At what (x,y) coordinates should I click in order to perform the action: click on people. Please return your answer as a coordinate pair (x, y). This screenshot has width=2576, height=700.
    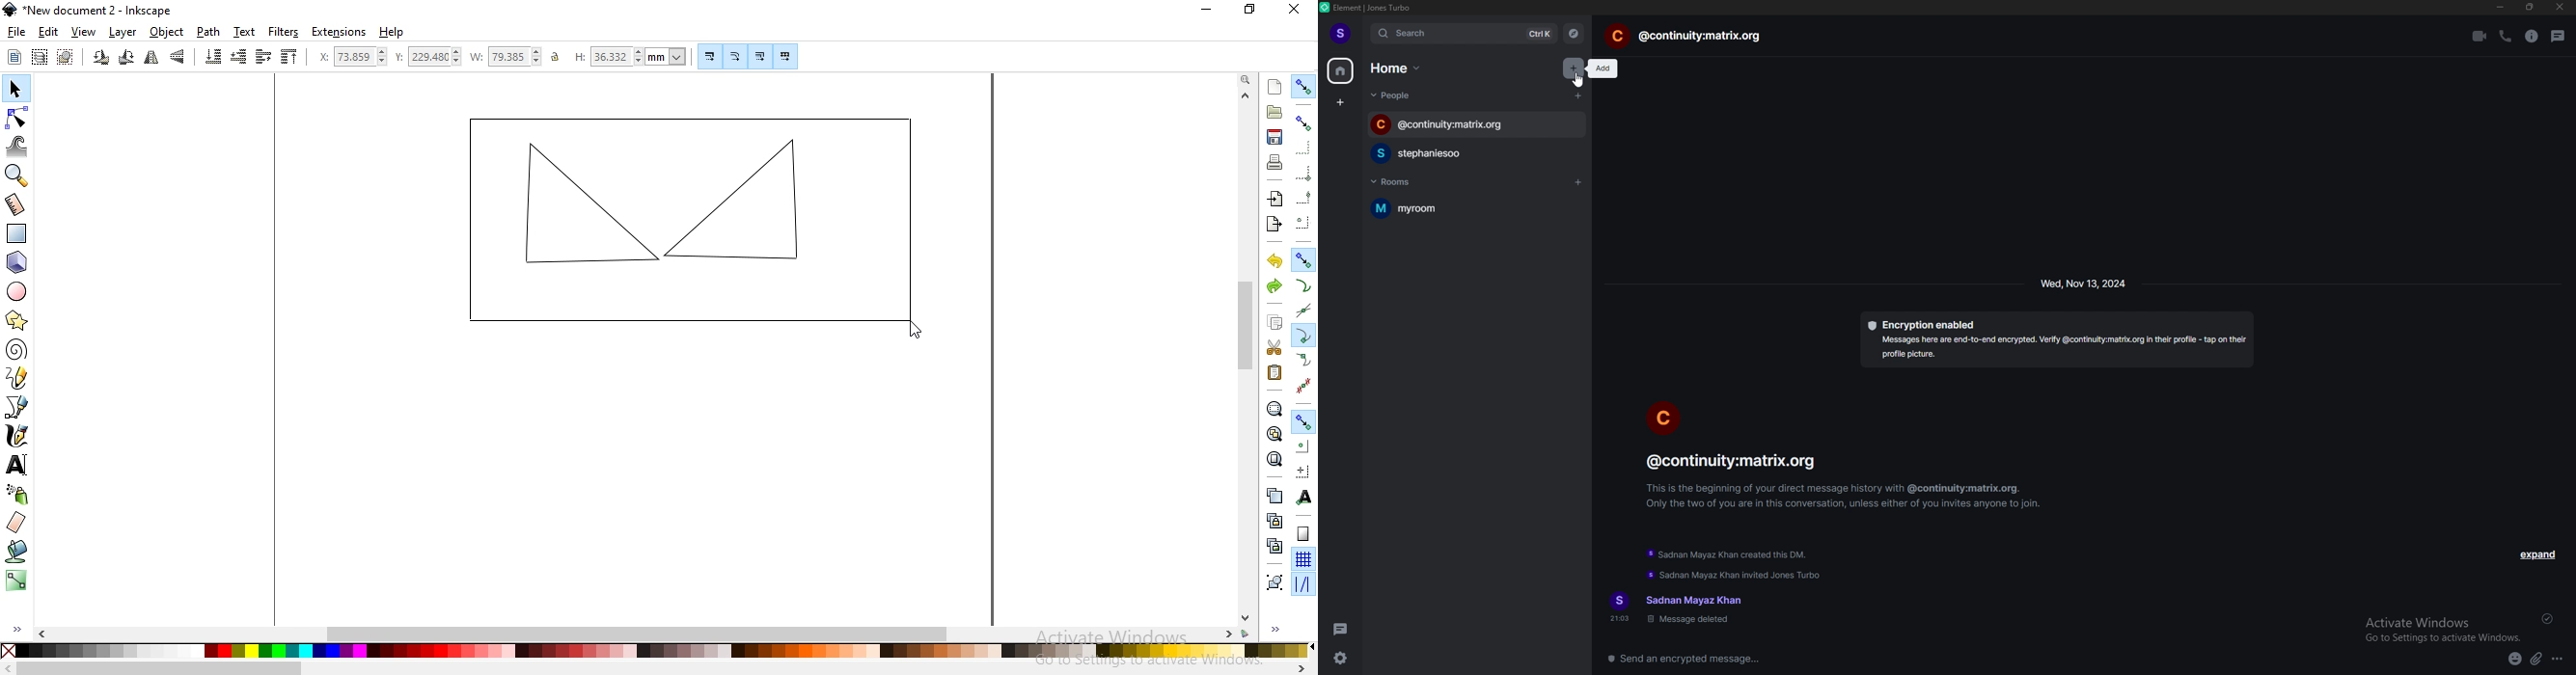
    Looking at the image, I should click on (1396, 95).